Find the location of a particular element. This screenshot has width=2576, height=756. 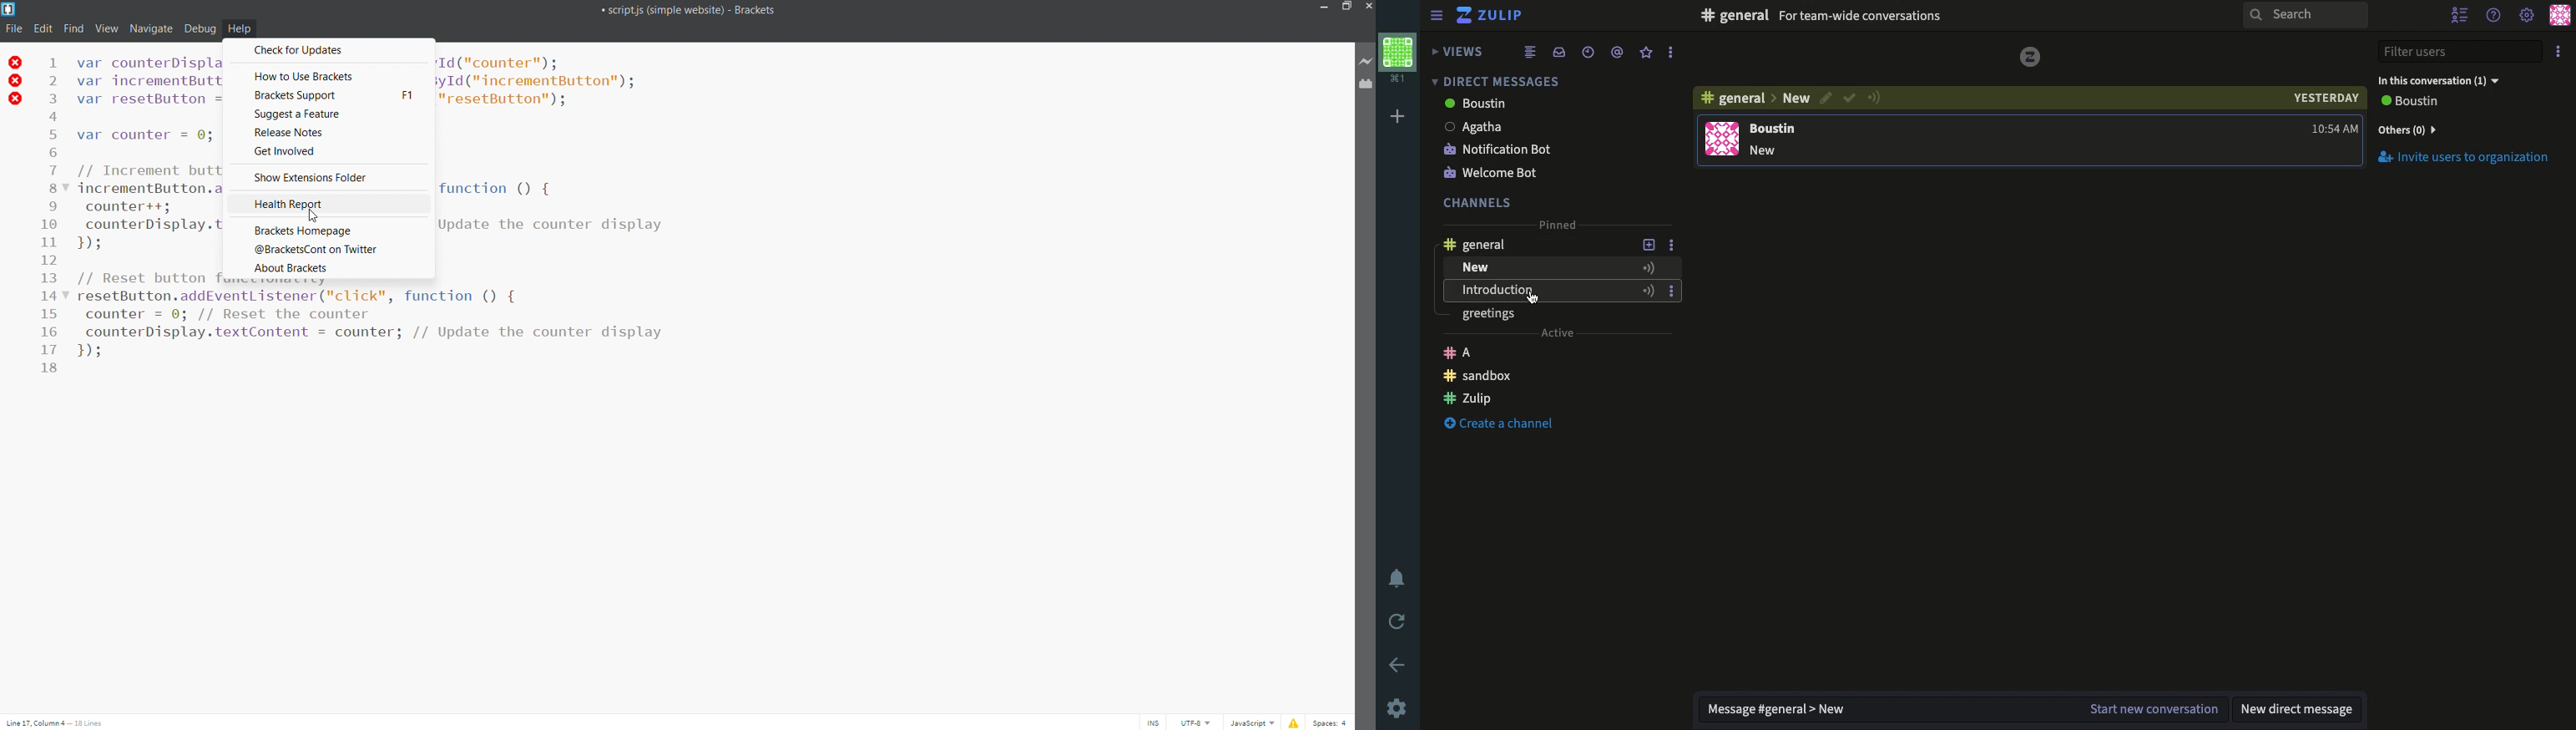

date is located at coordinates (2322, 98).